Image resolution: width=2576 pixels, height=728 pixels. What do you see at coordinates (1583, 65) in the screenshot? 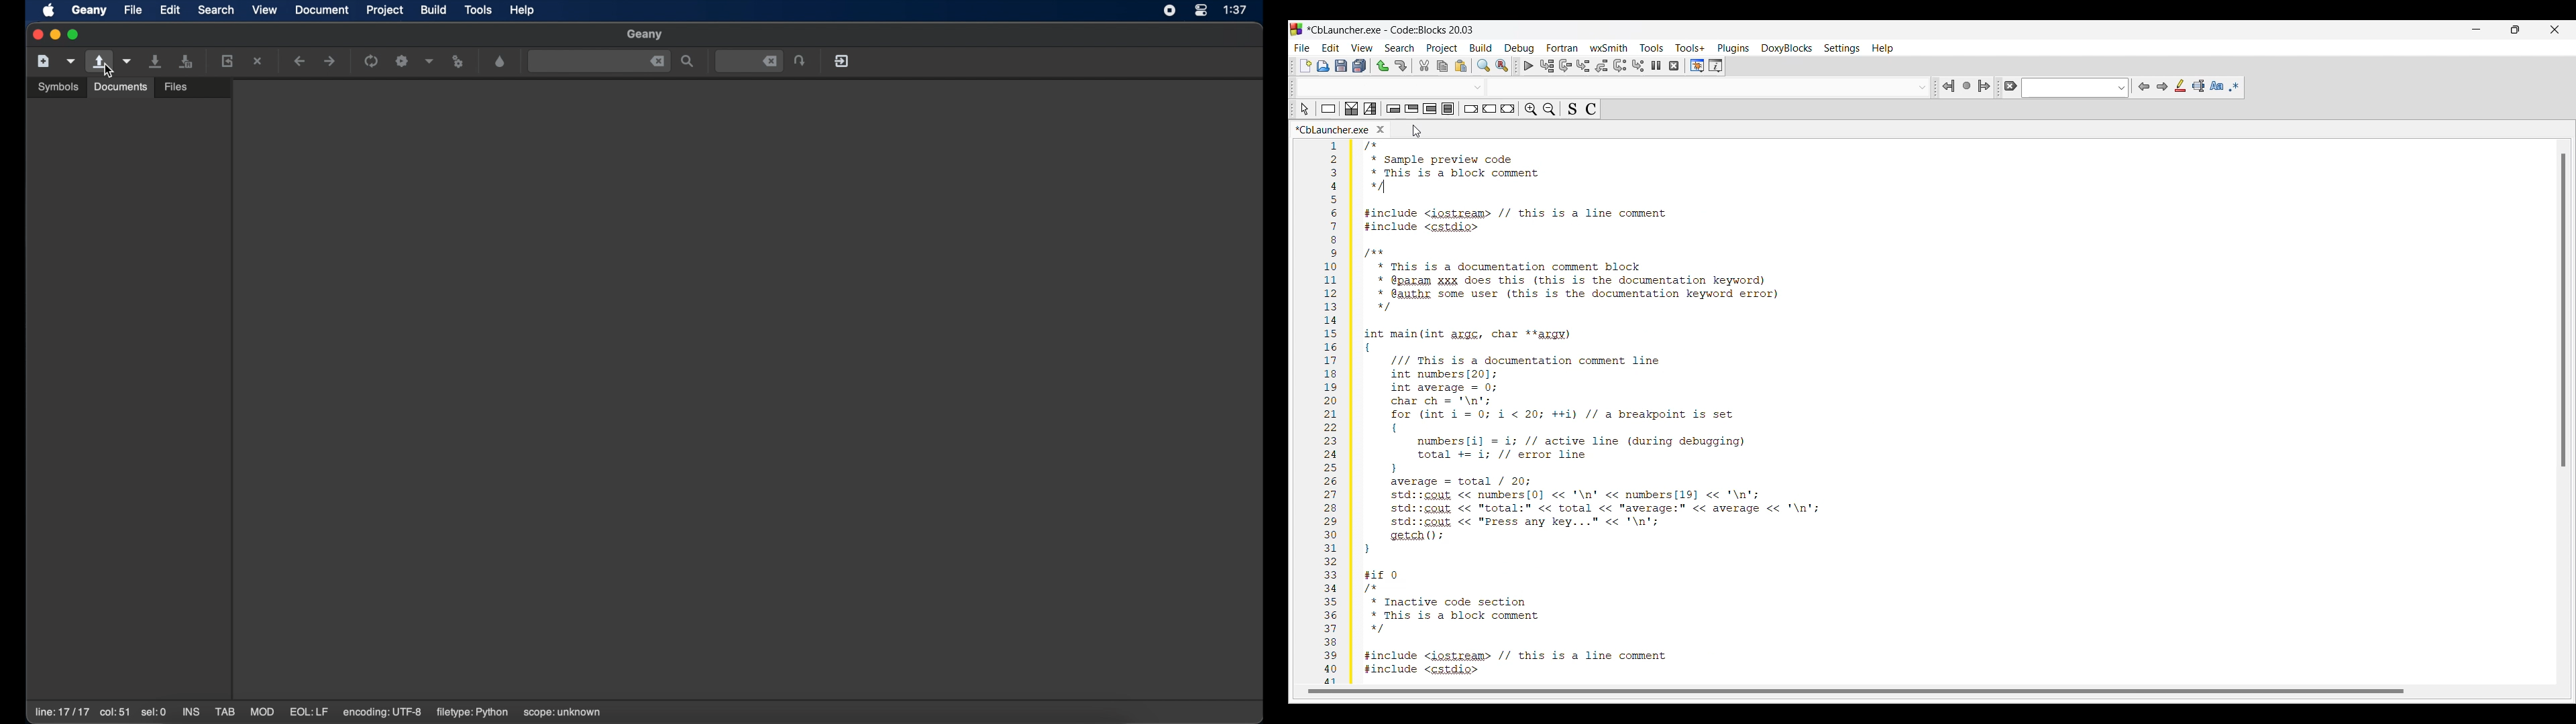
I see `Step into` at bounding box center [1583, 65].